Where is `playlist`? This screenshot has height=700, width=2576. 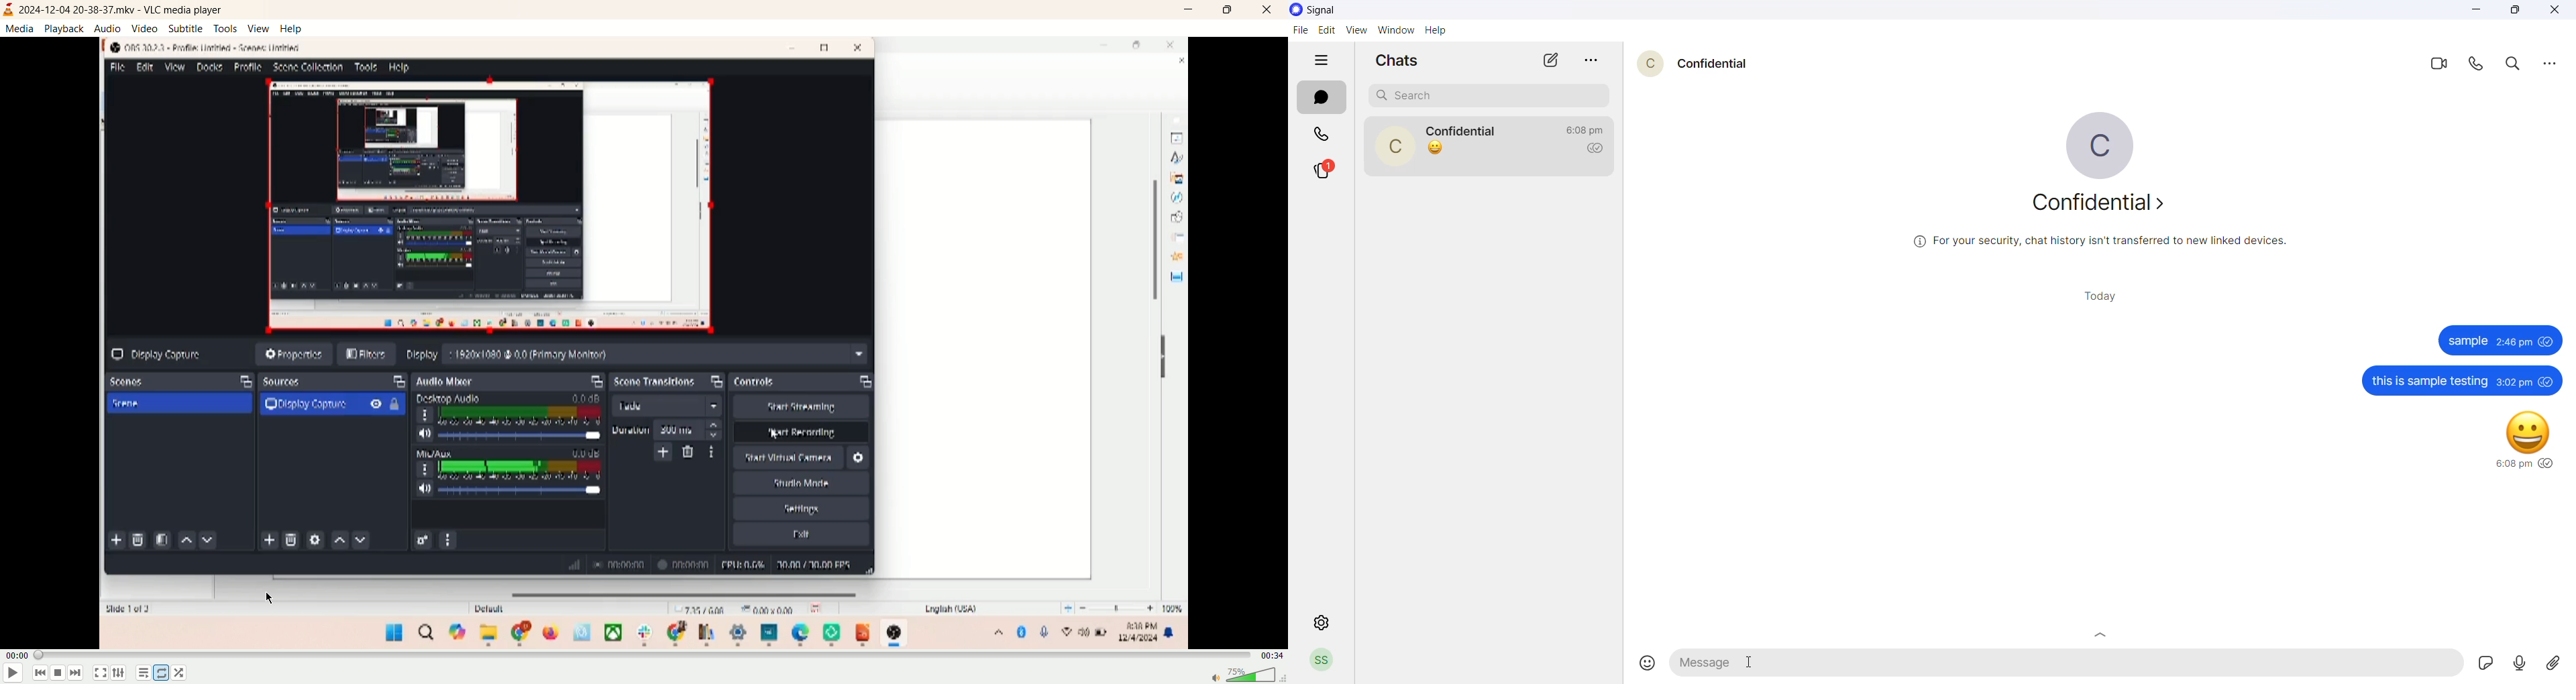 playlist is located at coordinates (144, 673).